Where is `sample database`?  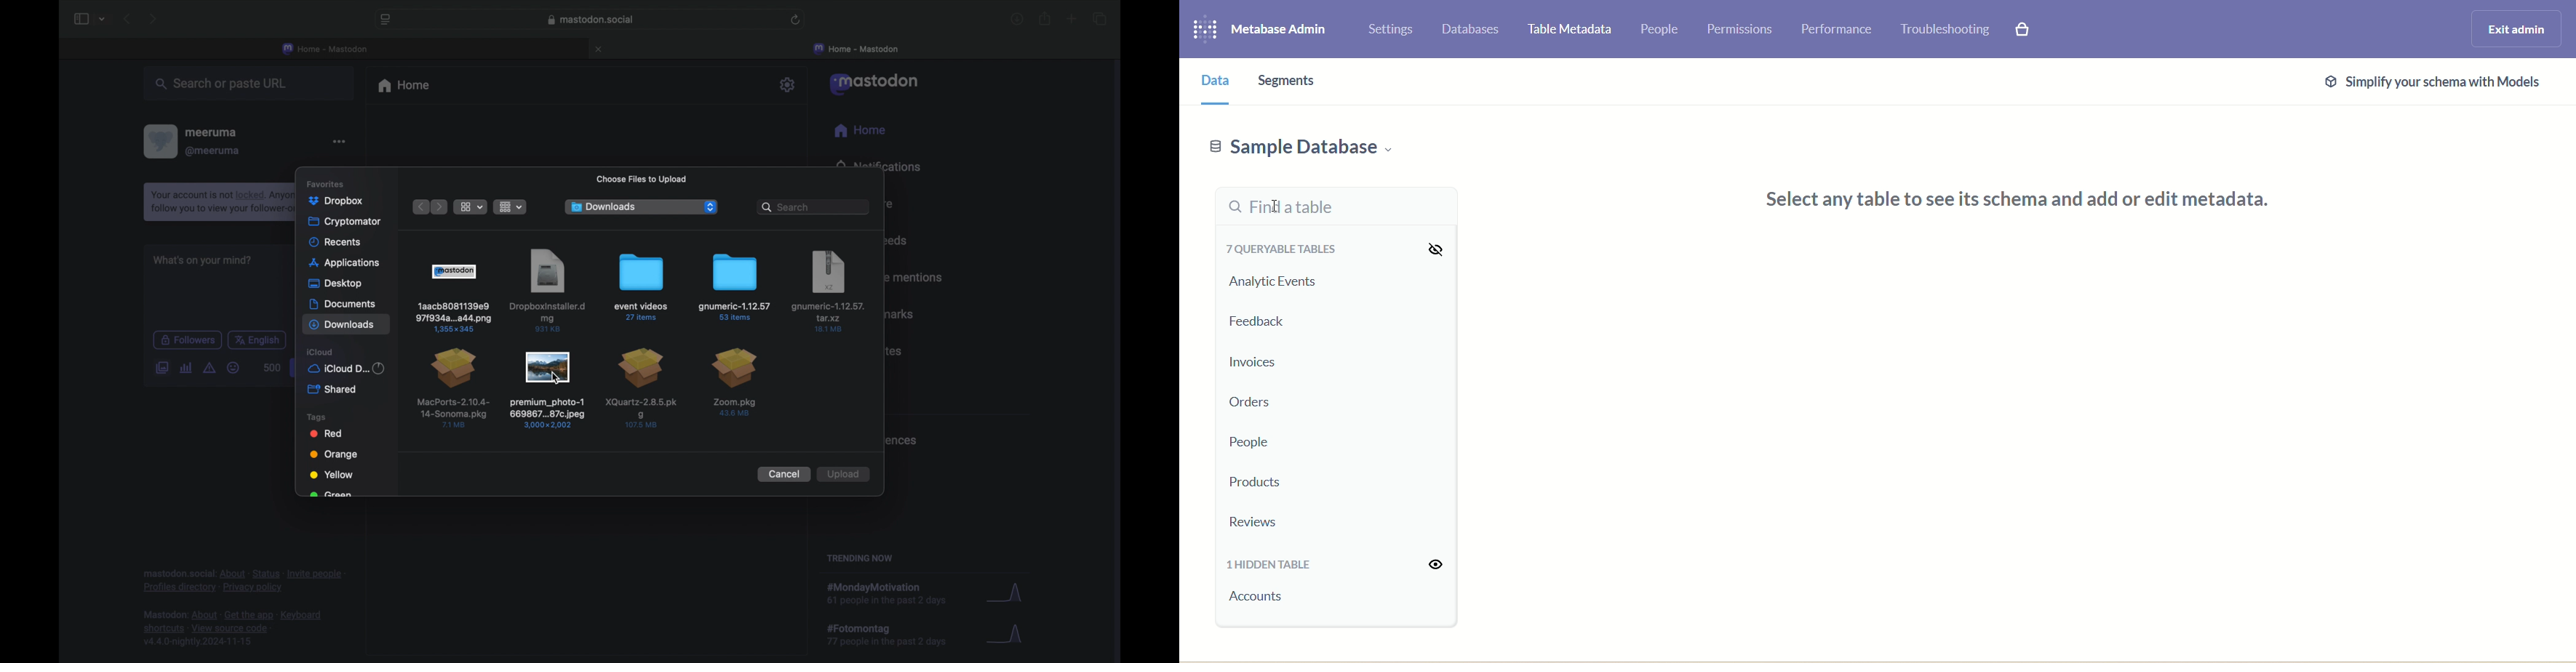
sample database is located at coordinates (1296, 148).